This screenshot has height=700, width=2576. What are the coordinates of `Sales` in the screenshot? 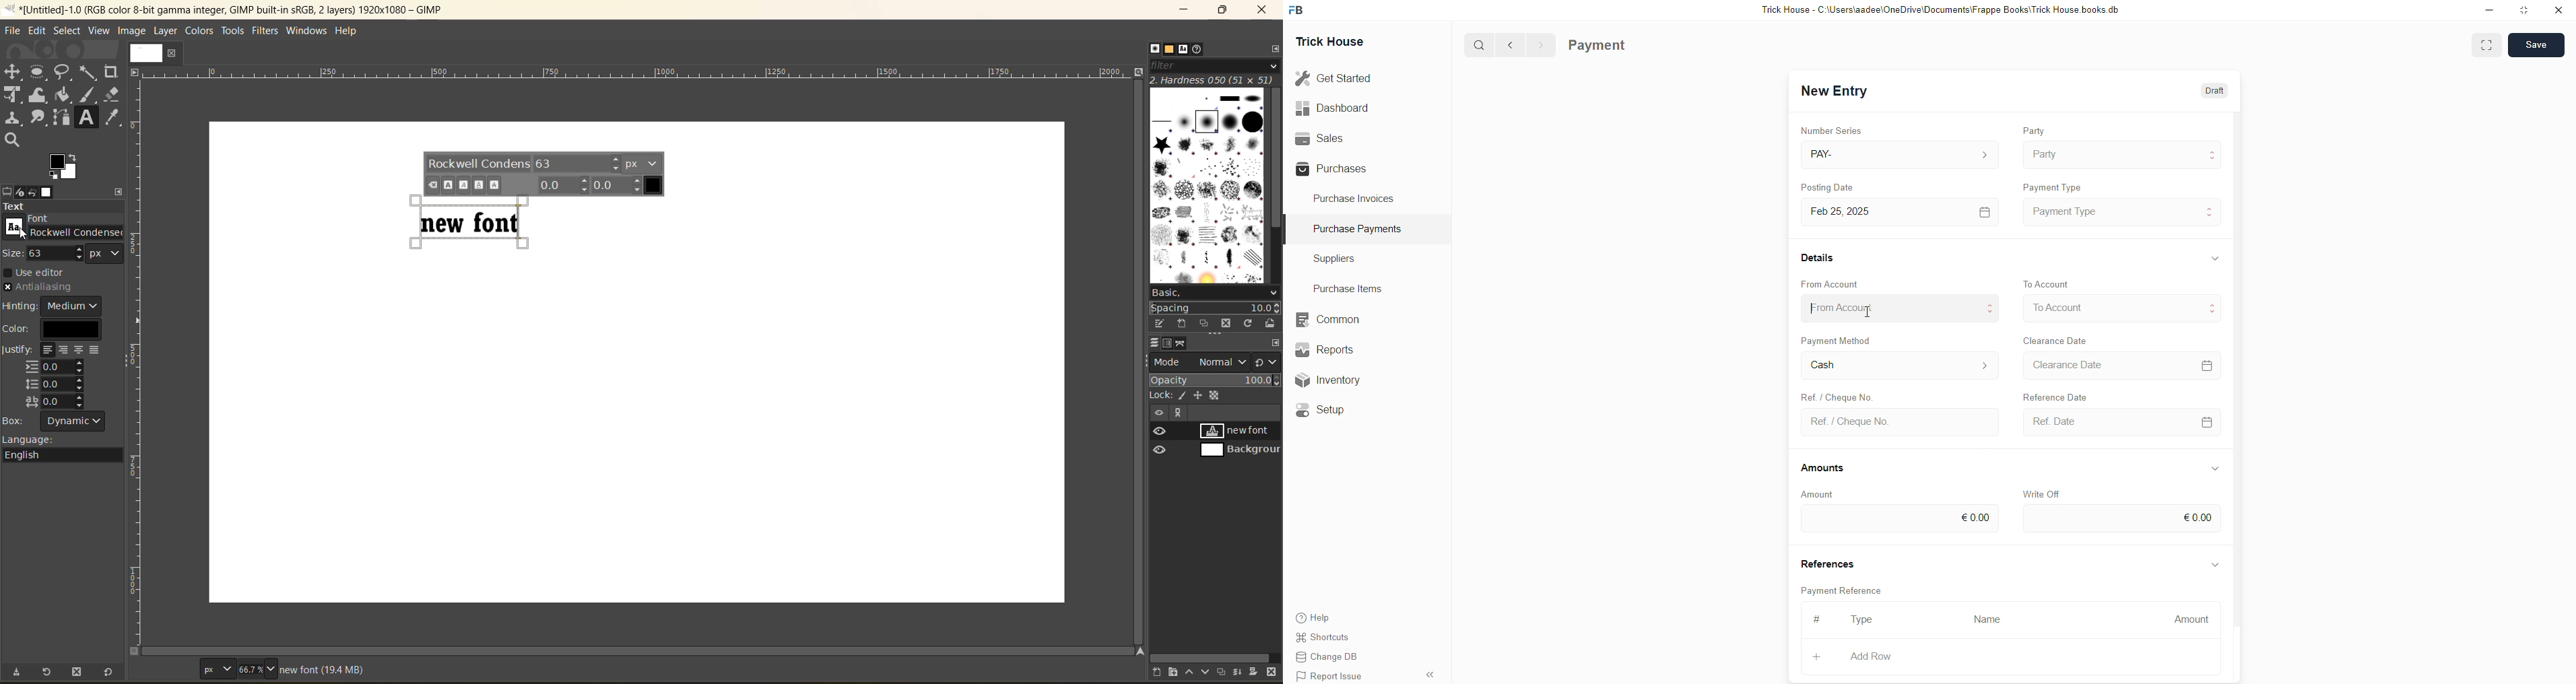 It's located at (1318, 137).